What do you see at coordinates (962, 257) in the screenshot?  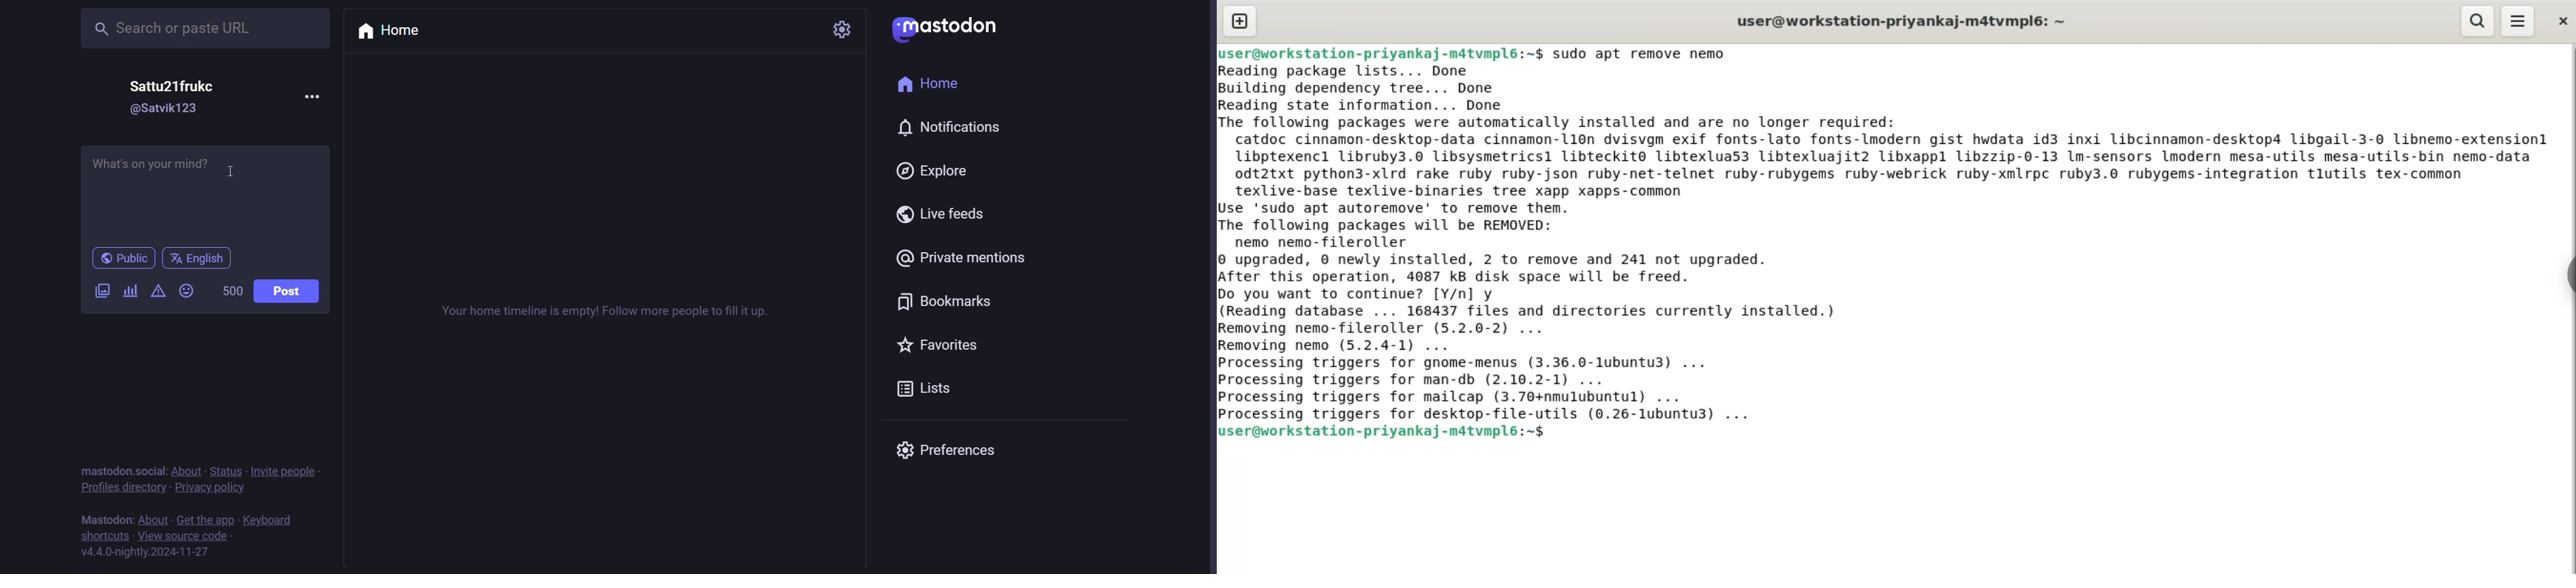 I see `private mentions` at bounding box center [962, 257].